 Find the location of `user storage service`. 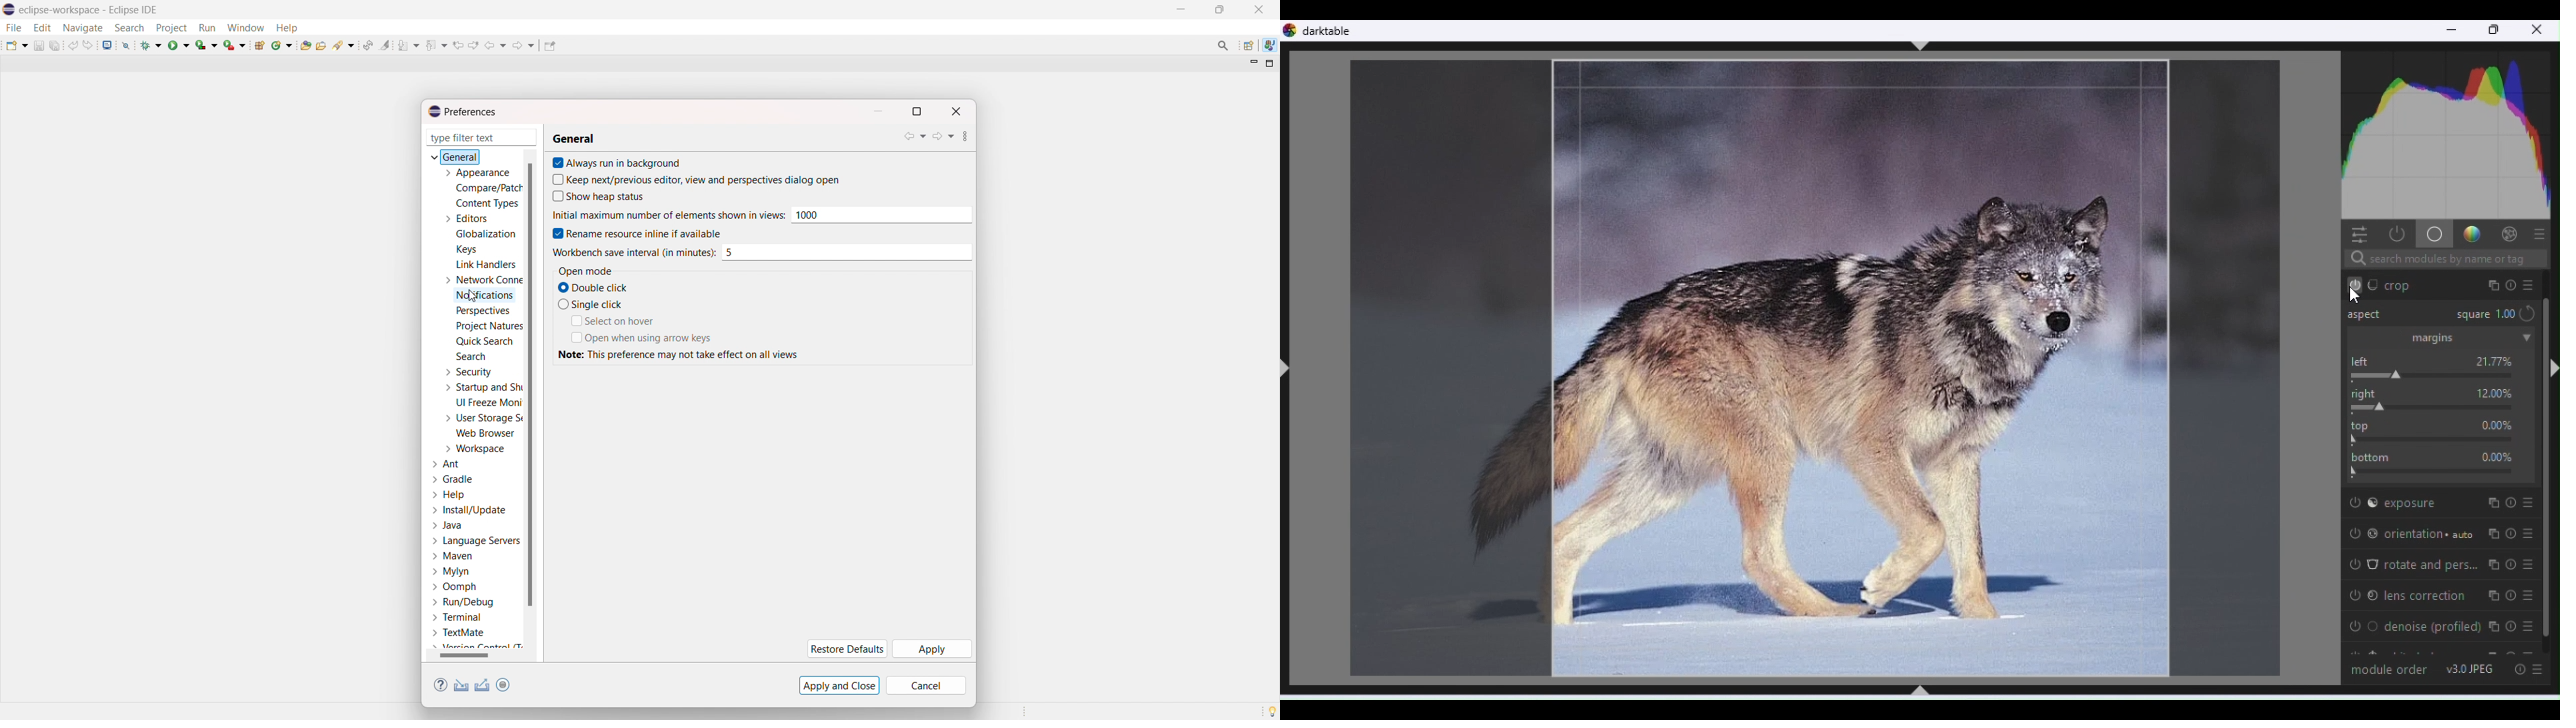

user storage service is located at coordinates (481, 417).